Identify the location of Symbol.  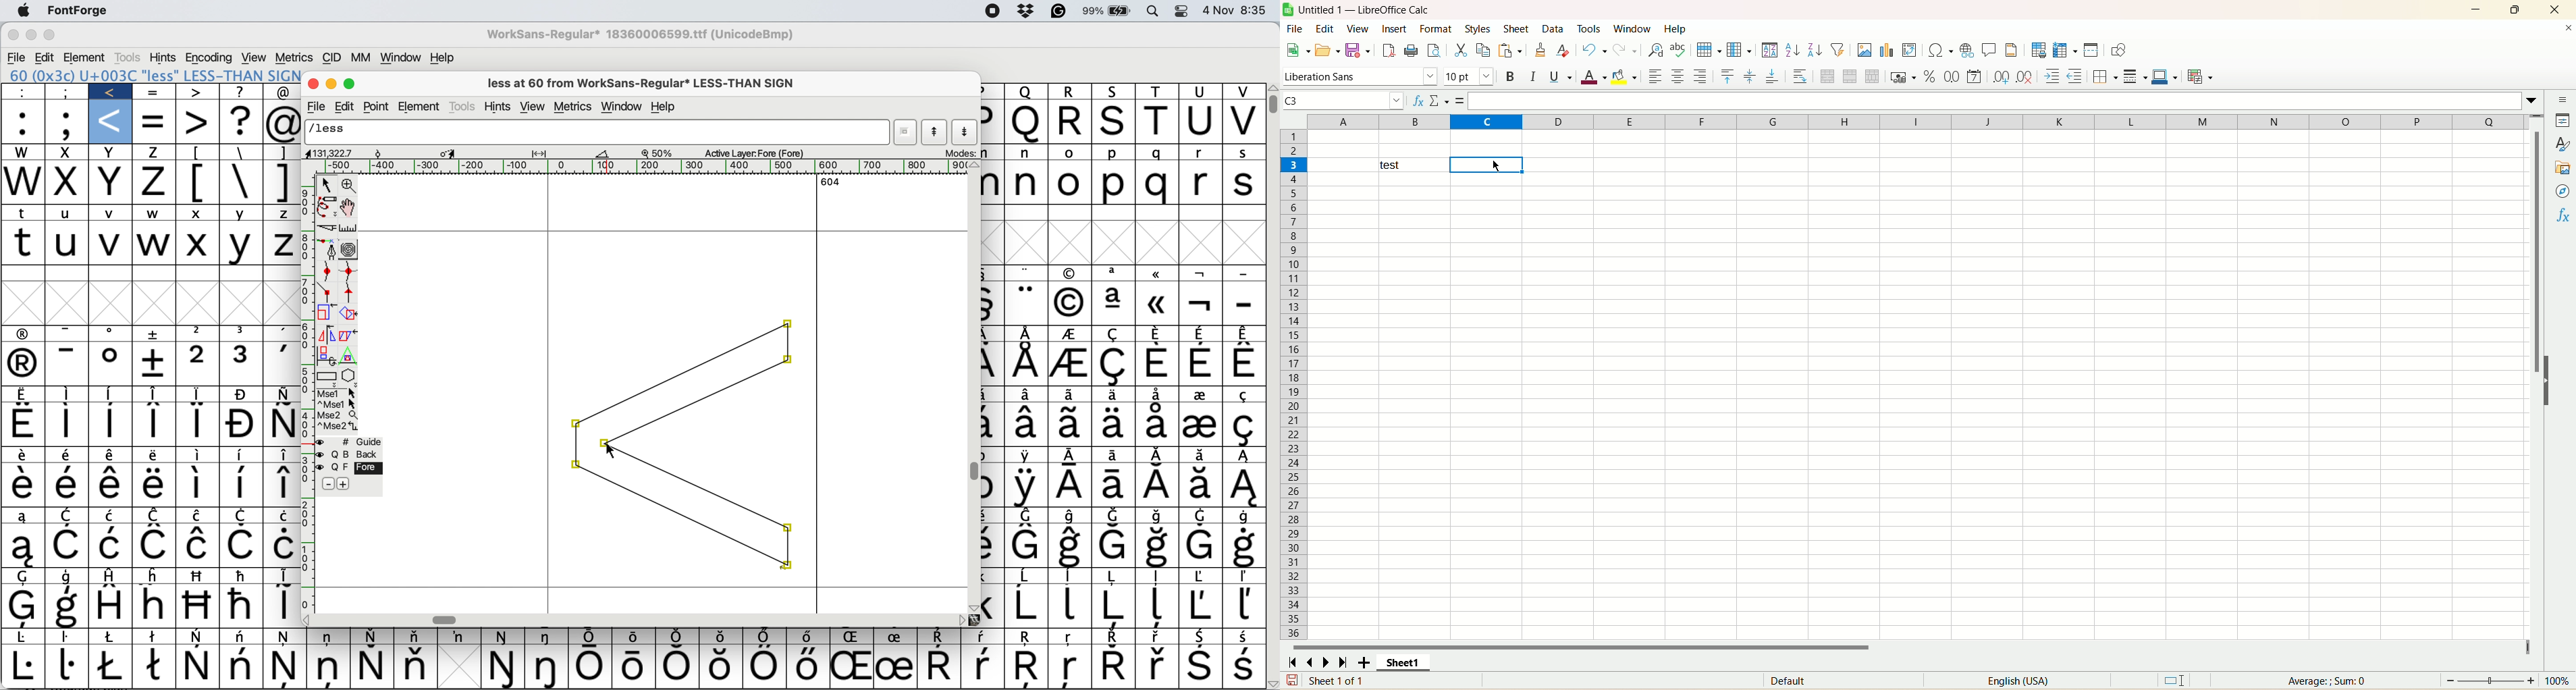
(24, 517).